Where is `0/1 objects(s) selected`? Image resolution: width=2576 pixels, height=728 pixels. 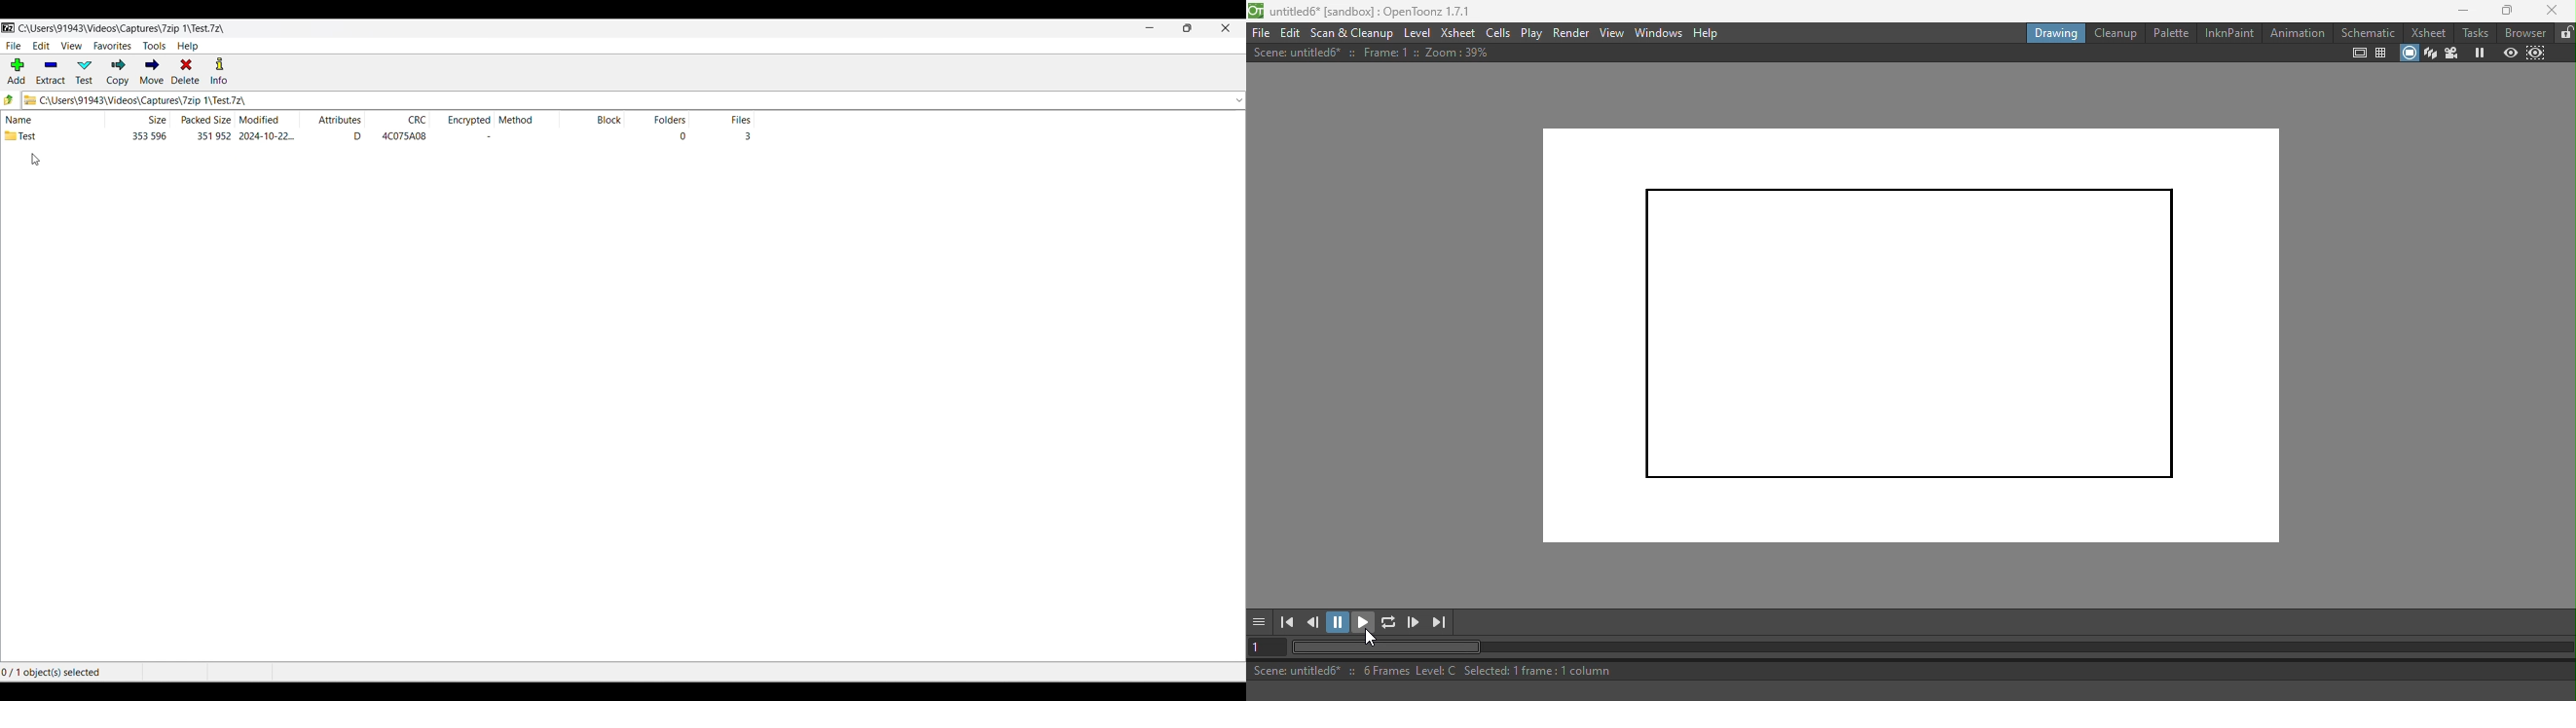
0/1 objects(s) selected is located at coordinates (69, 672).